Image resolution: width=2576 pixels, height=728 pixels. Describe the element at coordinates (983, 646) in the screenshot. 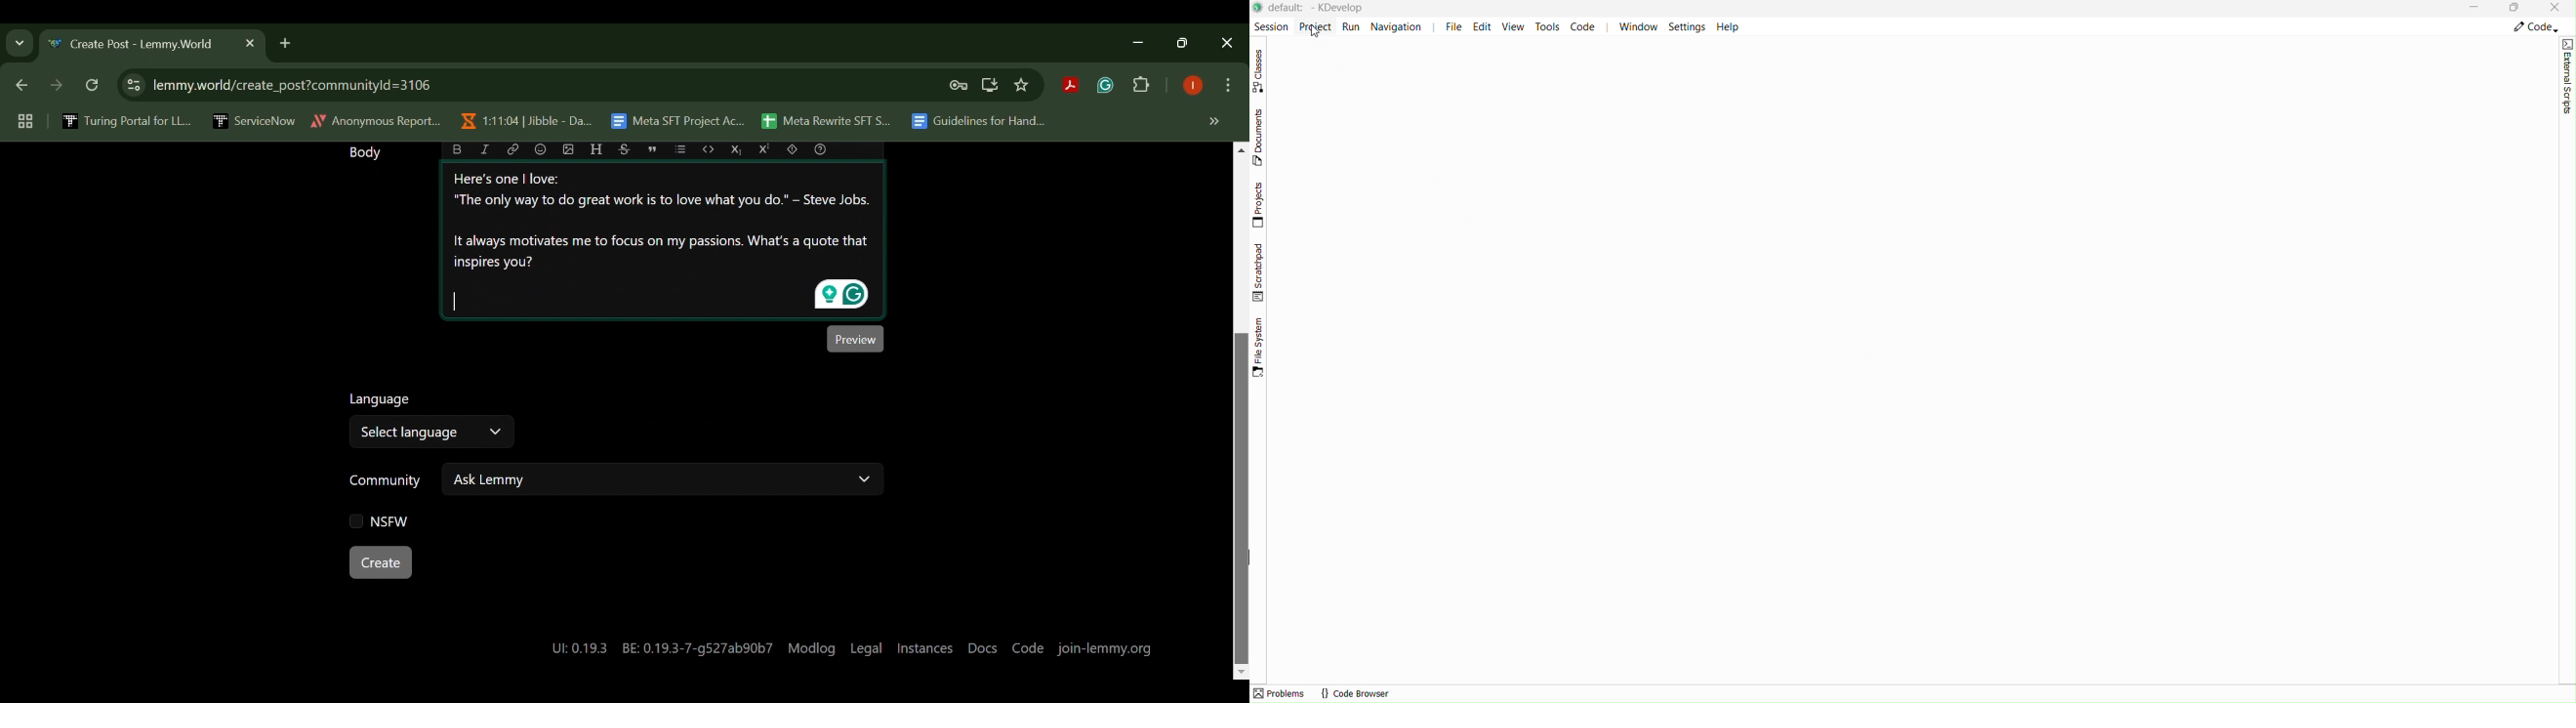

I see `Docs` at that location.